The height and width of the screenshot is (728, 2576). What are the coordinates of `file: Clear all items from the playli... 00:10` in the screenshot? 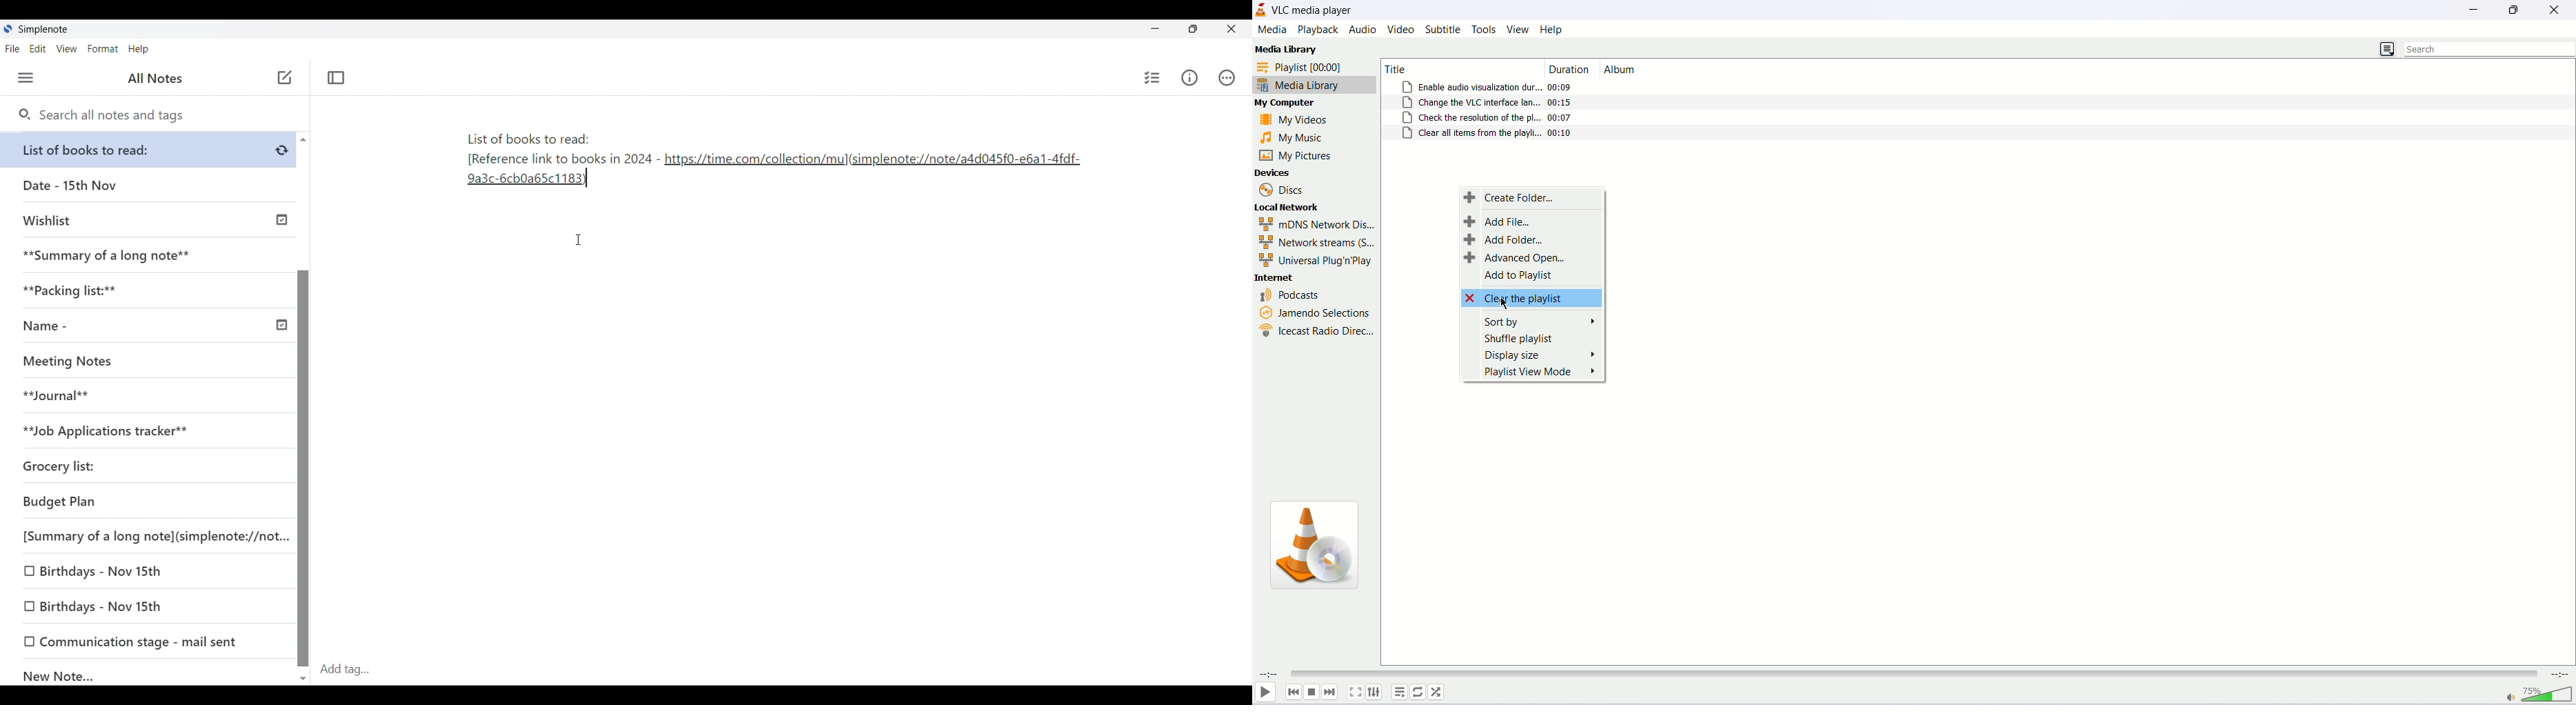 It's located at (1489, 134).